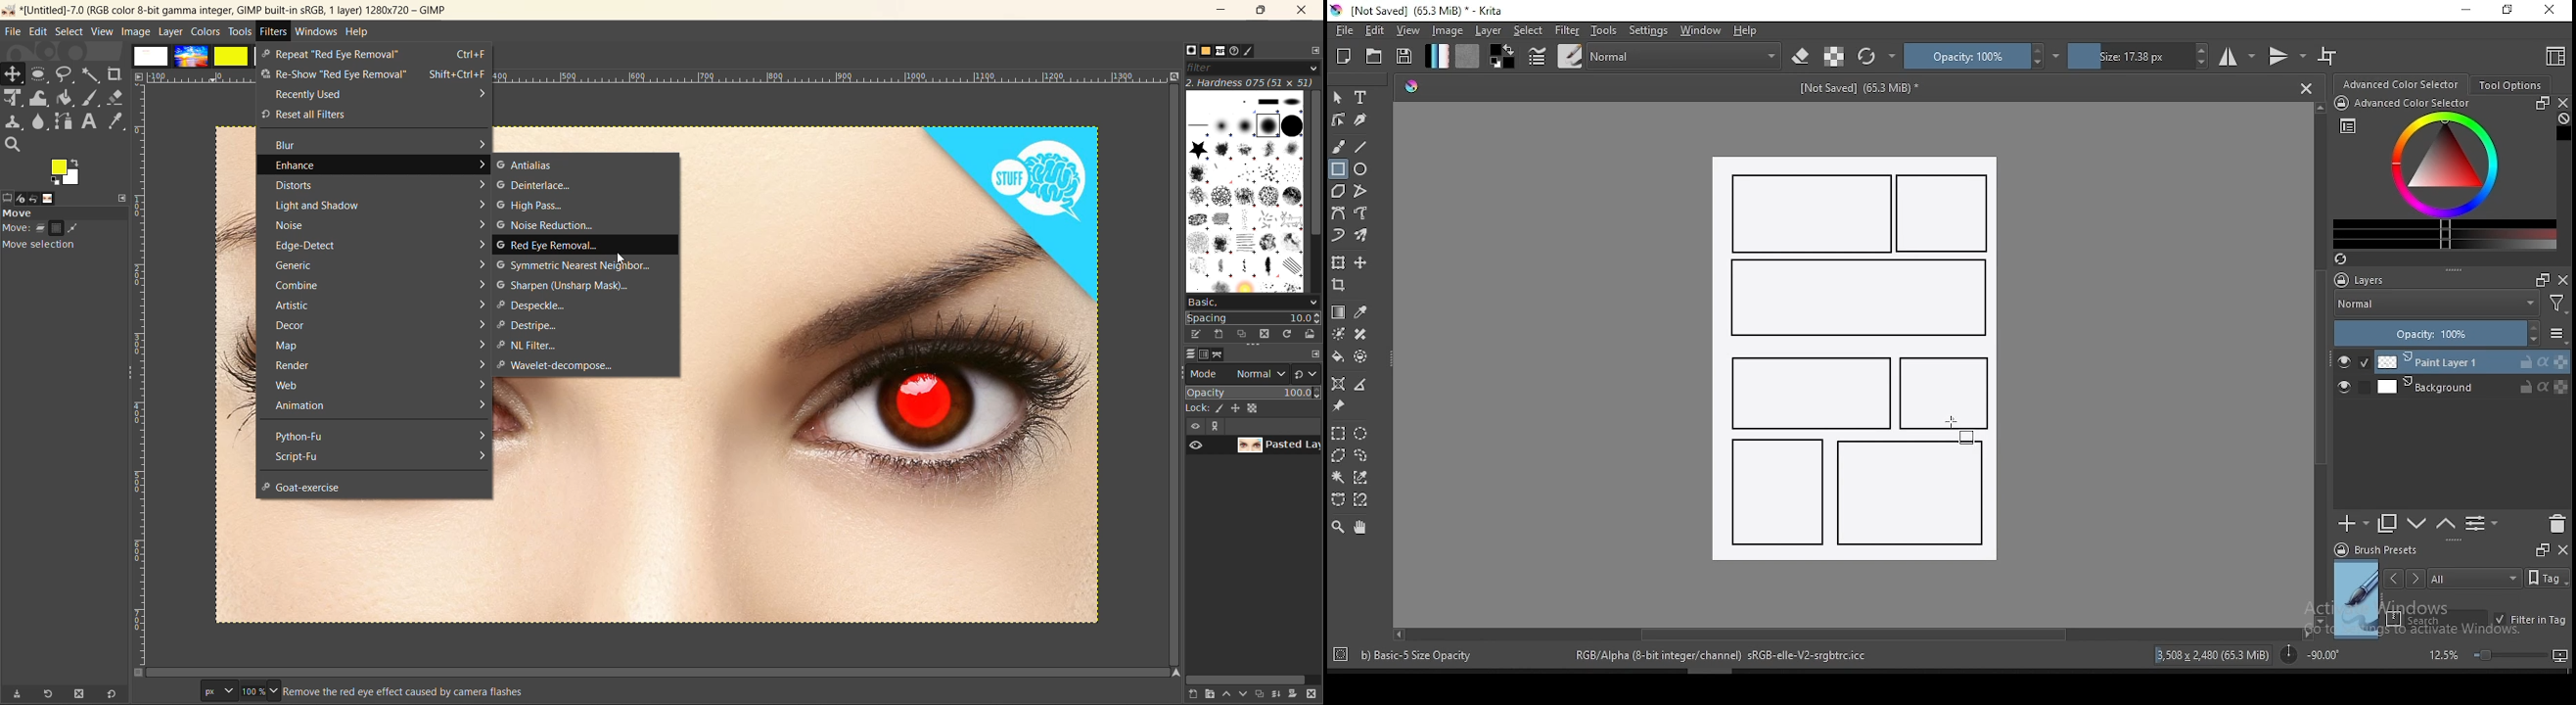 Image resolution: width=2576 pixels, height=728 pixels. I want to click on enhance, so click(381, 165).